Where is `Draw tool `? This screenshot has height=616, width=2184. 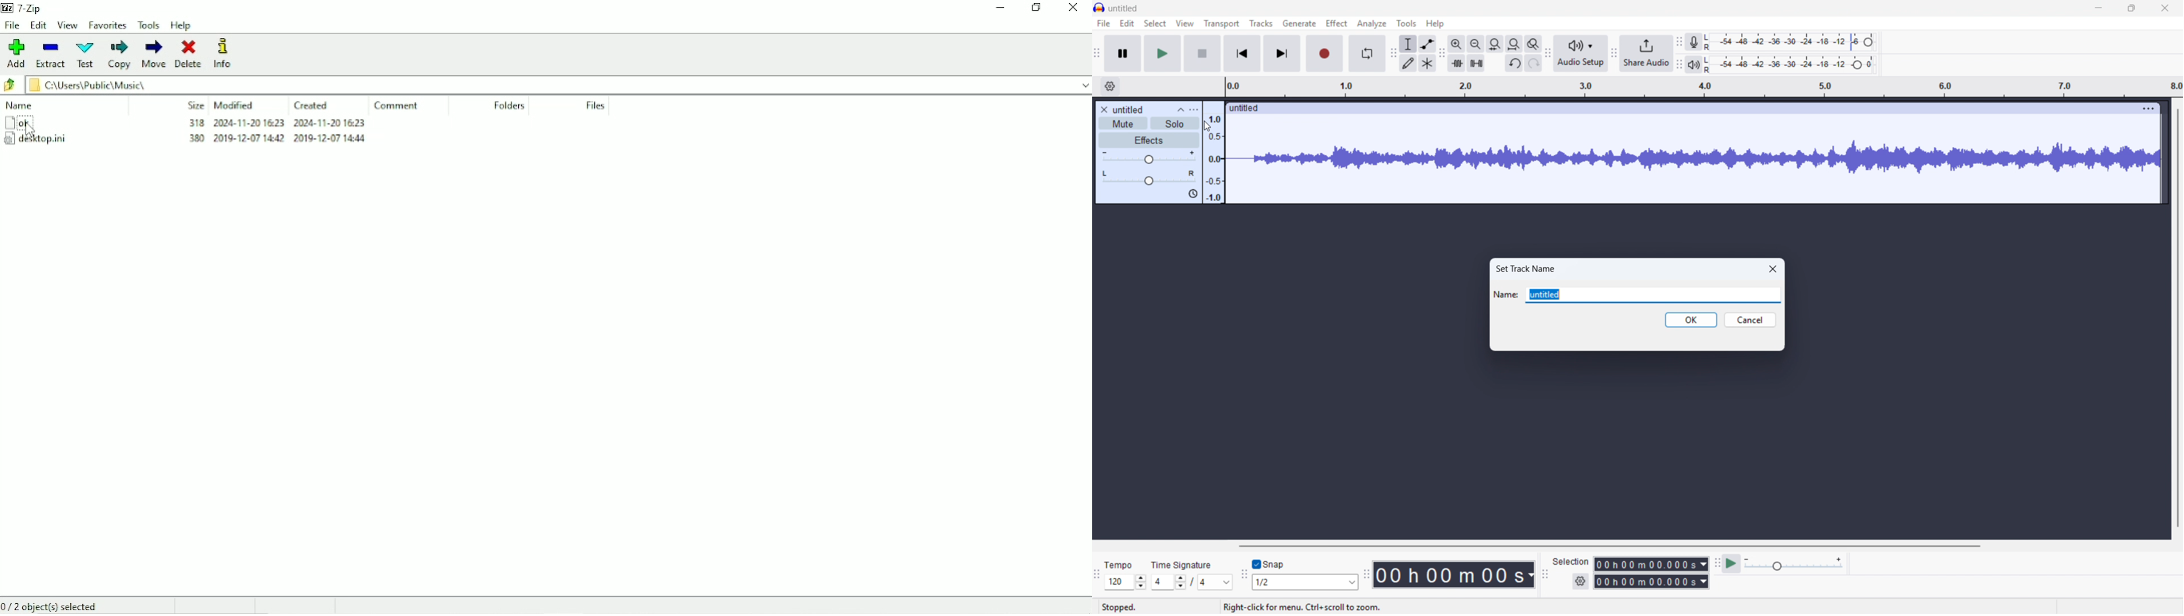
Draw tool  is located at coordinates (1408, 63).